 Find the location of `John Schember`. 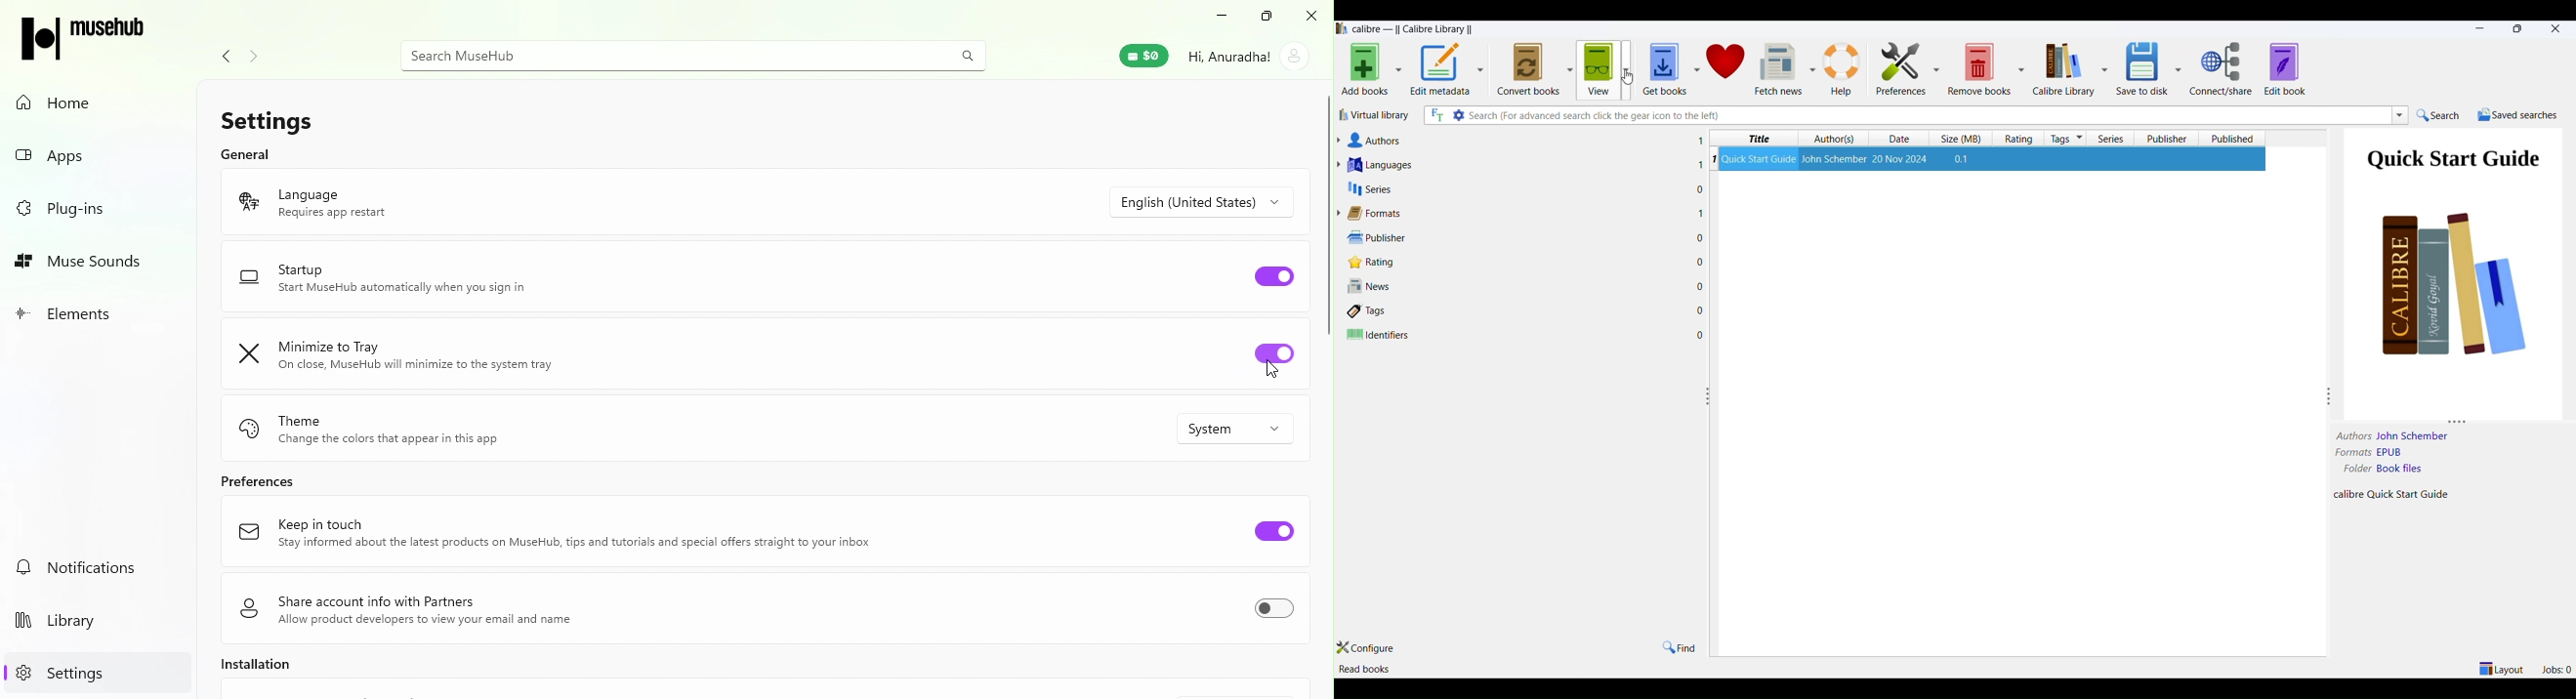

John Schember is located at coordinates (2416, 436).